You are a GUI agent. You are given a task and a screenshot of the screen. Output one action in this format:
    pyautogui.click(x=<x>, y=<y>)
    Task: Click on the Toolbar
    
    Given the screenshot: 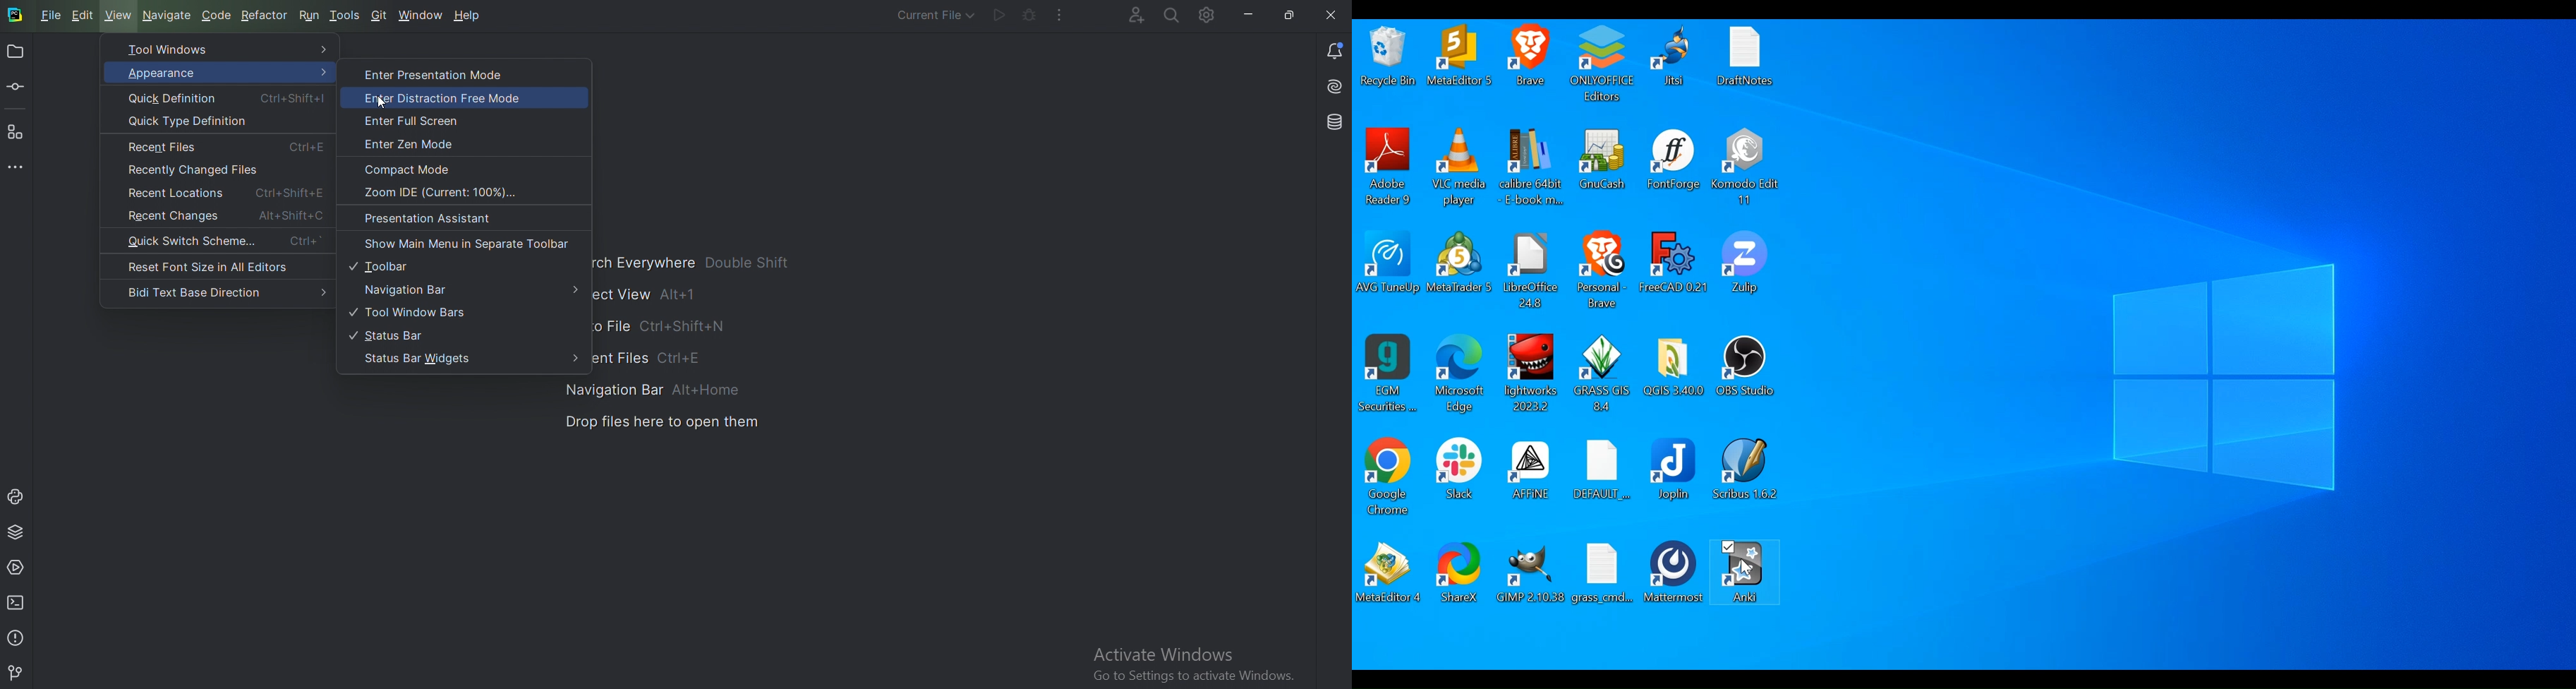 What is the action you would take?
    pyautogui.click(x=386, y=267)
    